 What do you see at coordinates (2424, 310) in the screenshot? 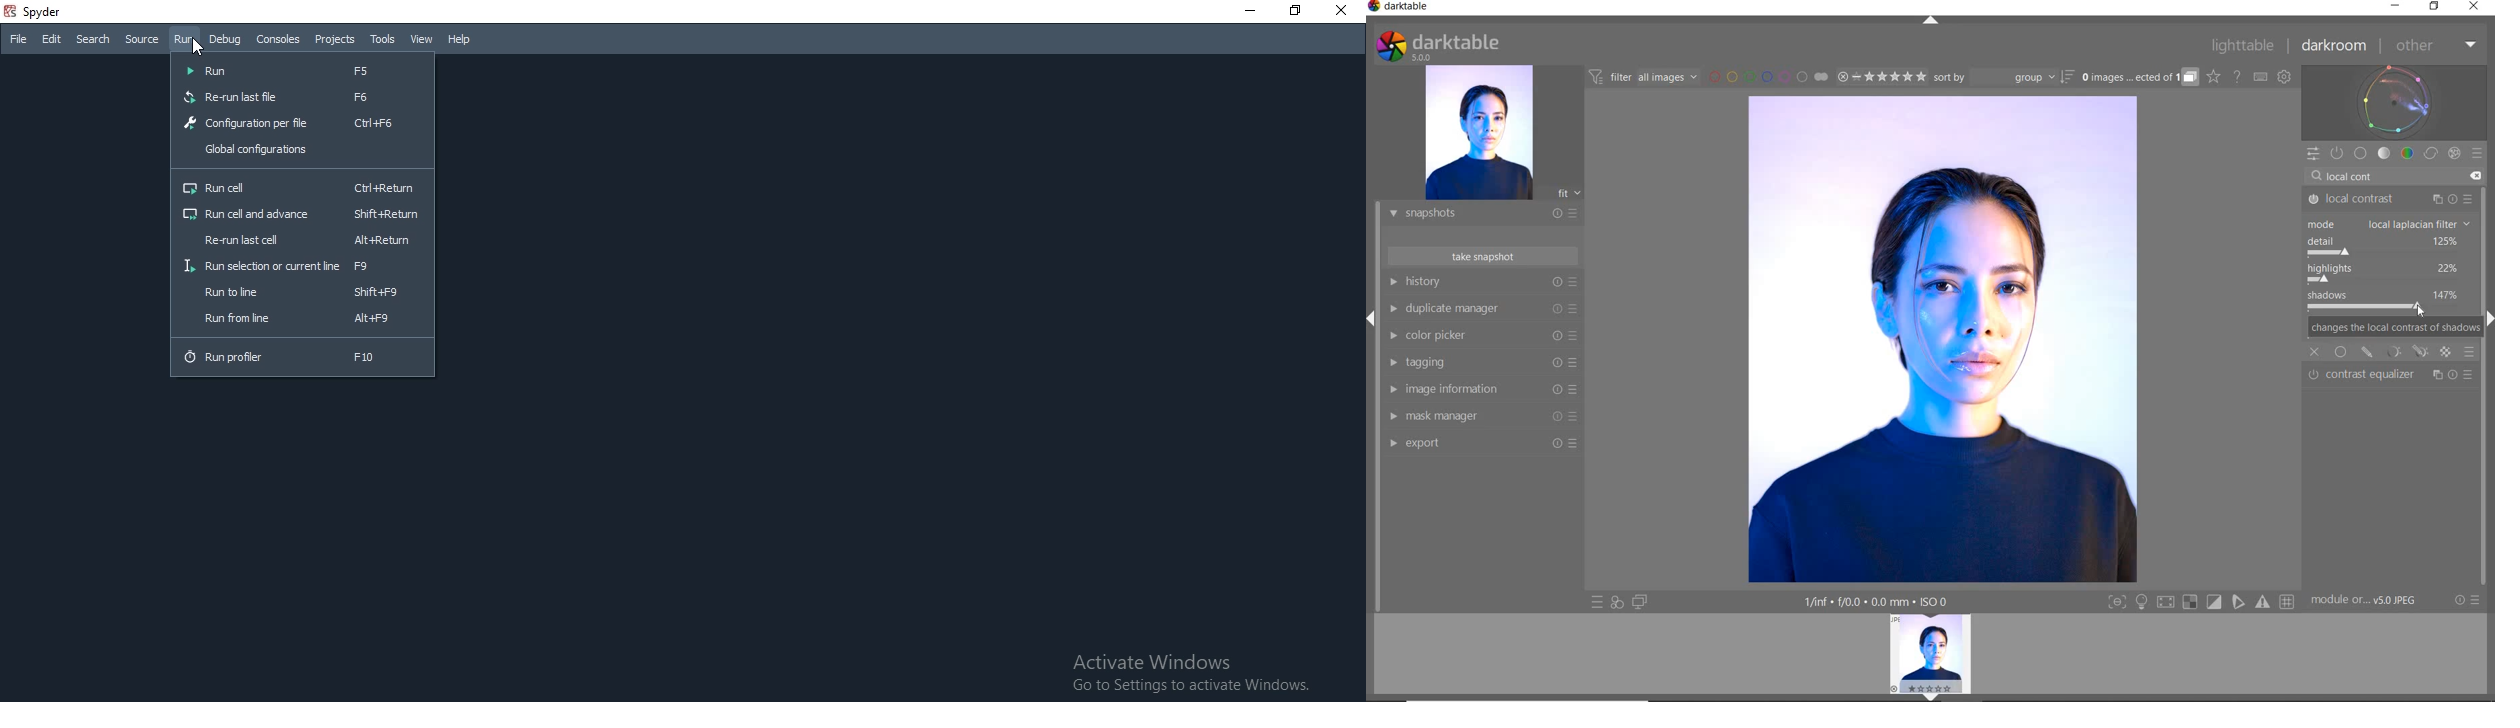
I see `cursor` at bounding box center [2424, 310].